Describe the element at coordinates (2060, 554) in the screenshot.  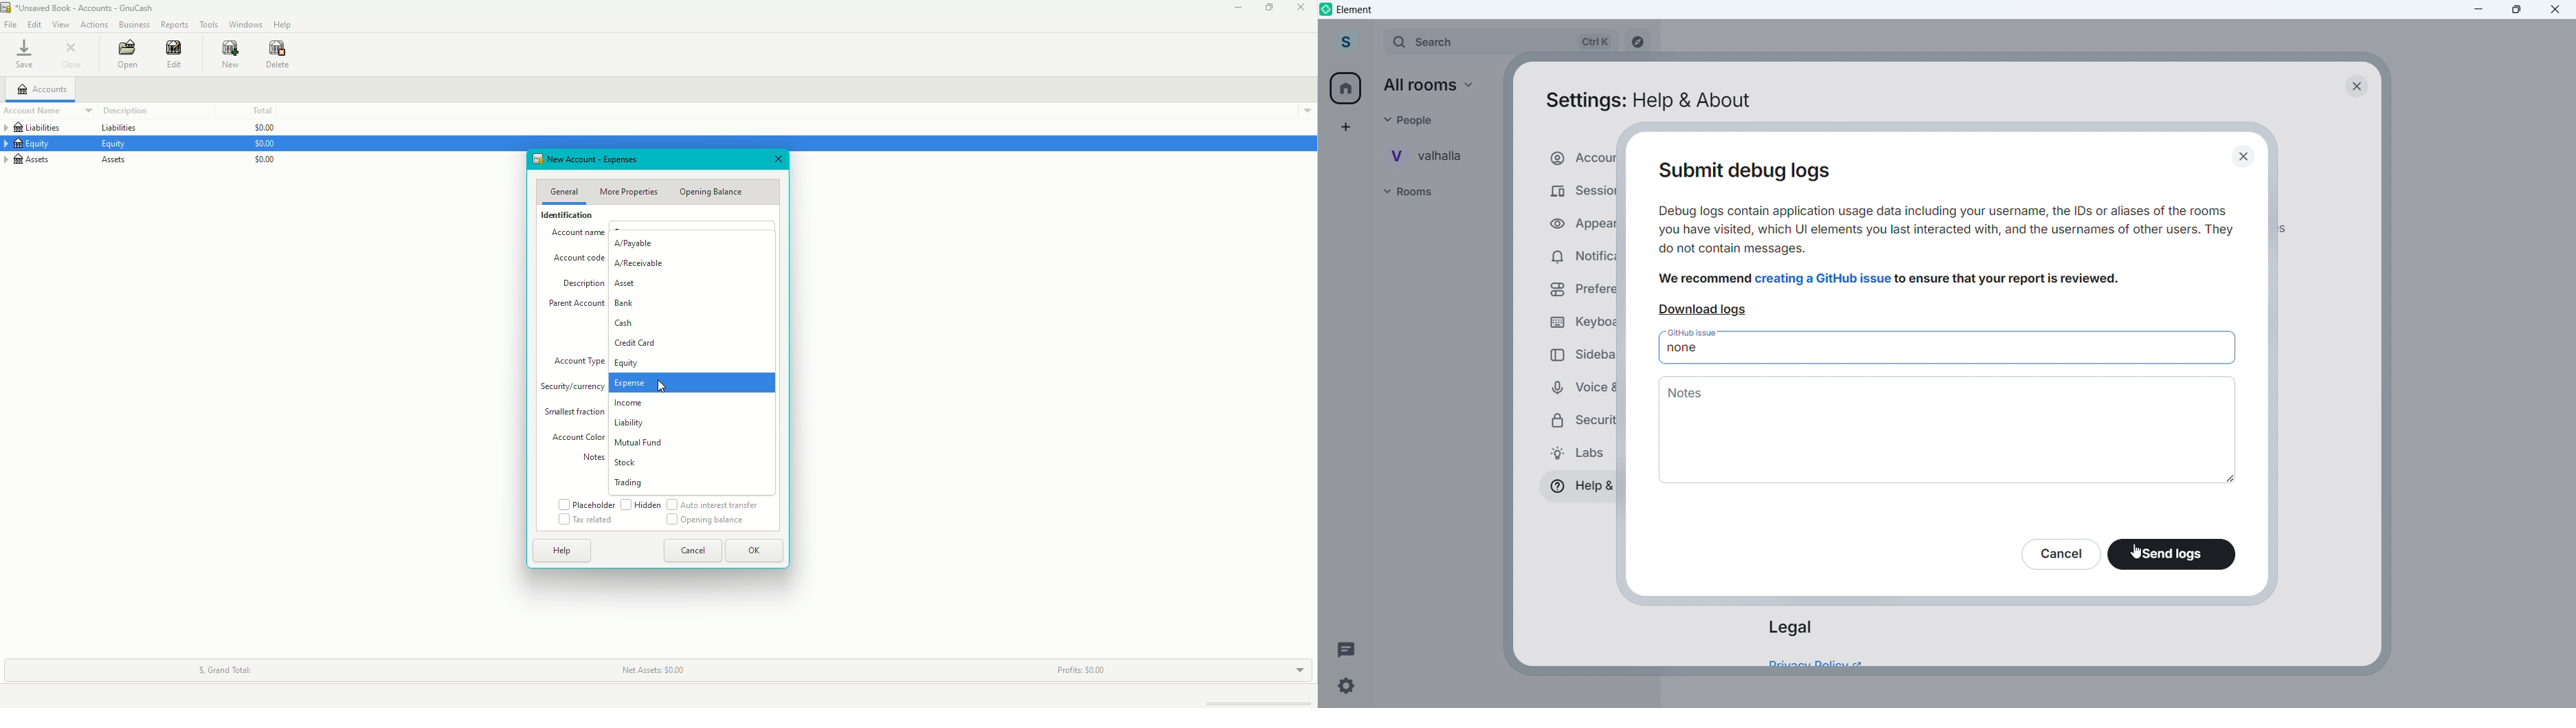
I see `Cancel ` at that location.